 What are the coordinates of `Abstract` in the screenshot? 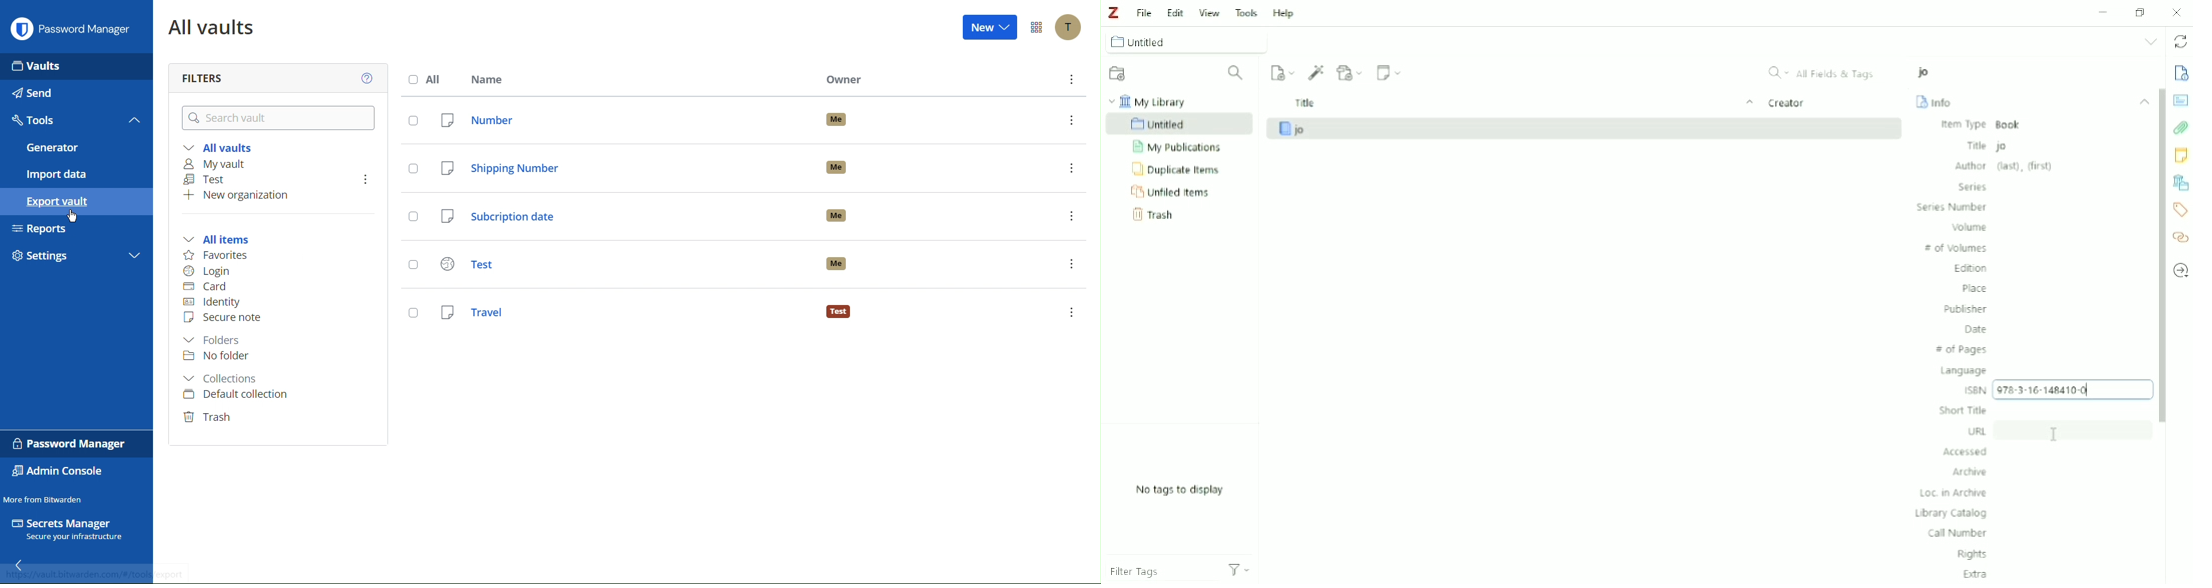 It's located at (2181, 99).